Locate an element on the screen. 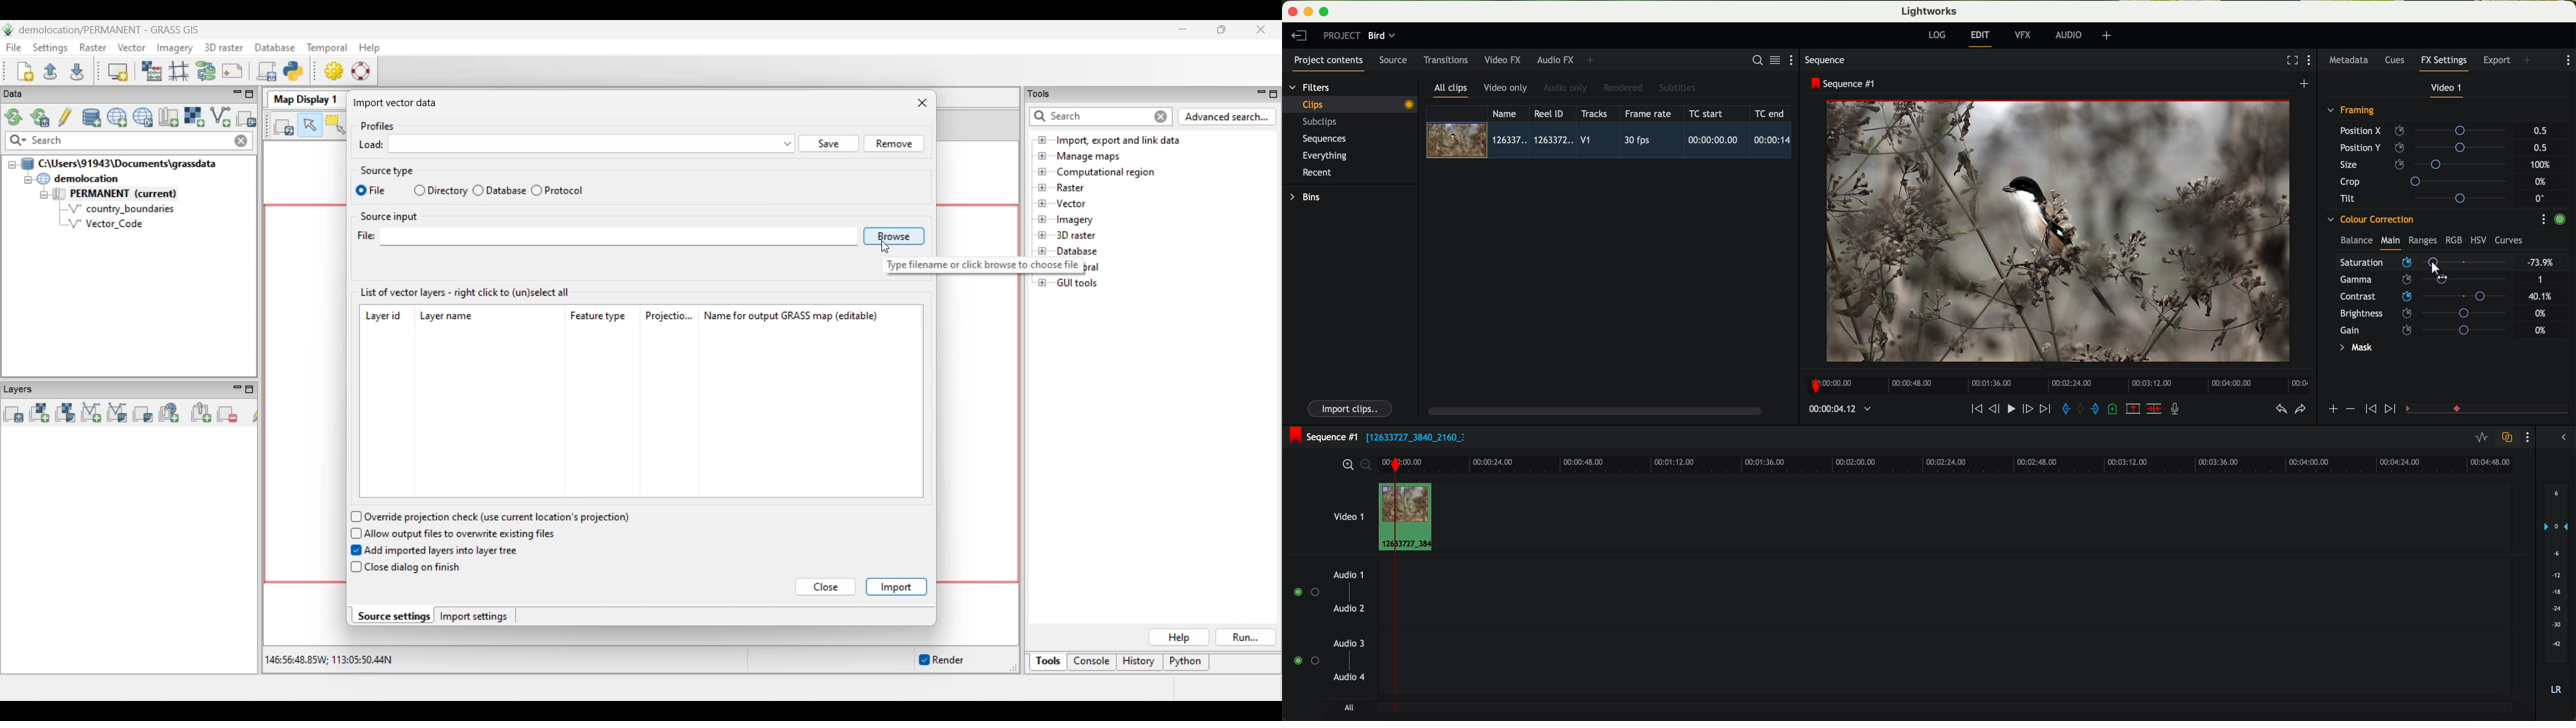  73.8% is located at coordinates (2541, 263).